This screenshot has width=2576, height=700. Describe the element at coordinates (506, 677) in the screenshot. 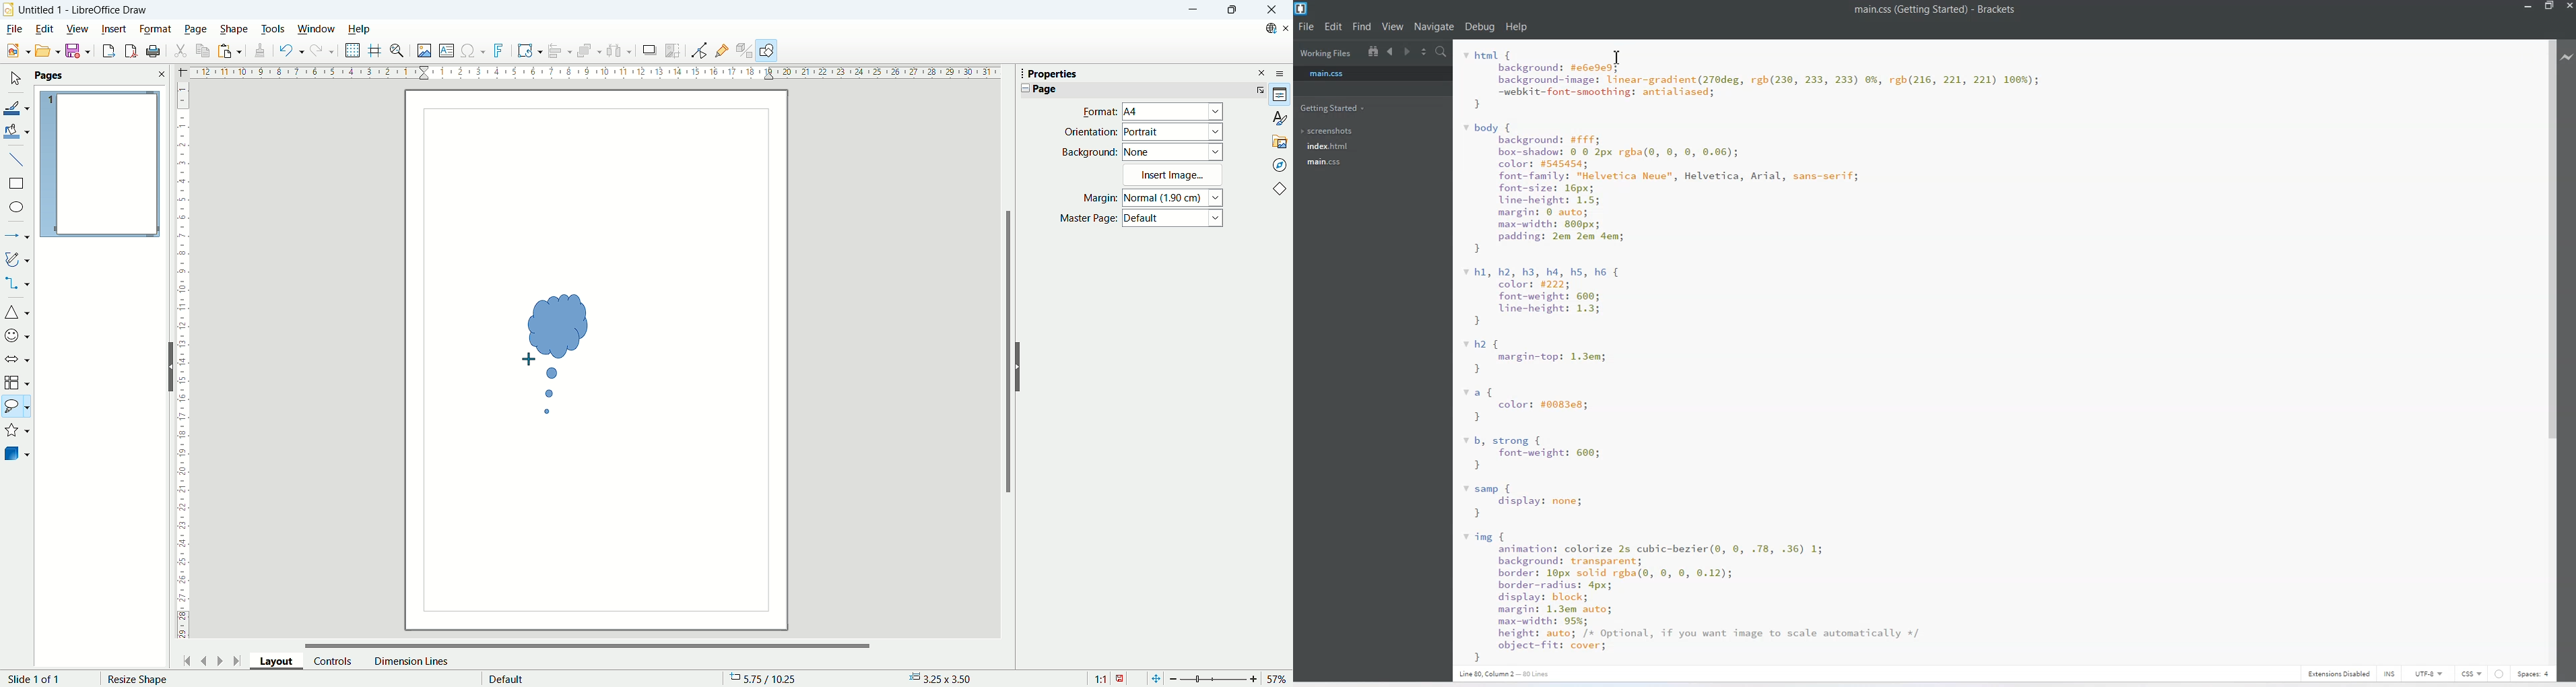

I see `default` at that location.